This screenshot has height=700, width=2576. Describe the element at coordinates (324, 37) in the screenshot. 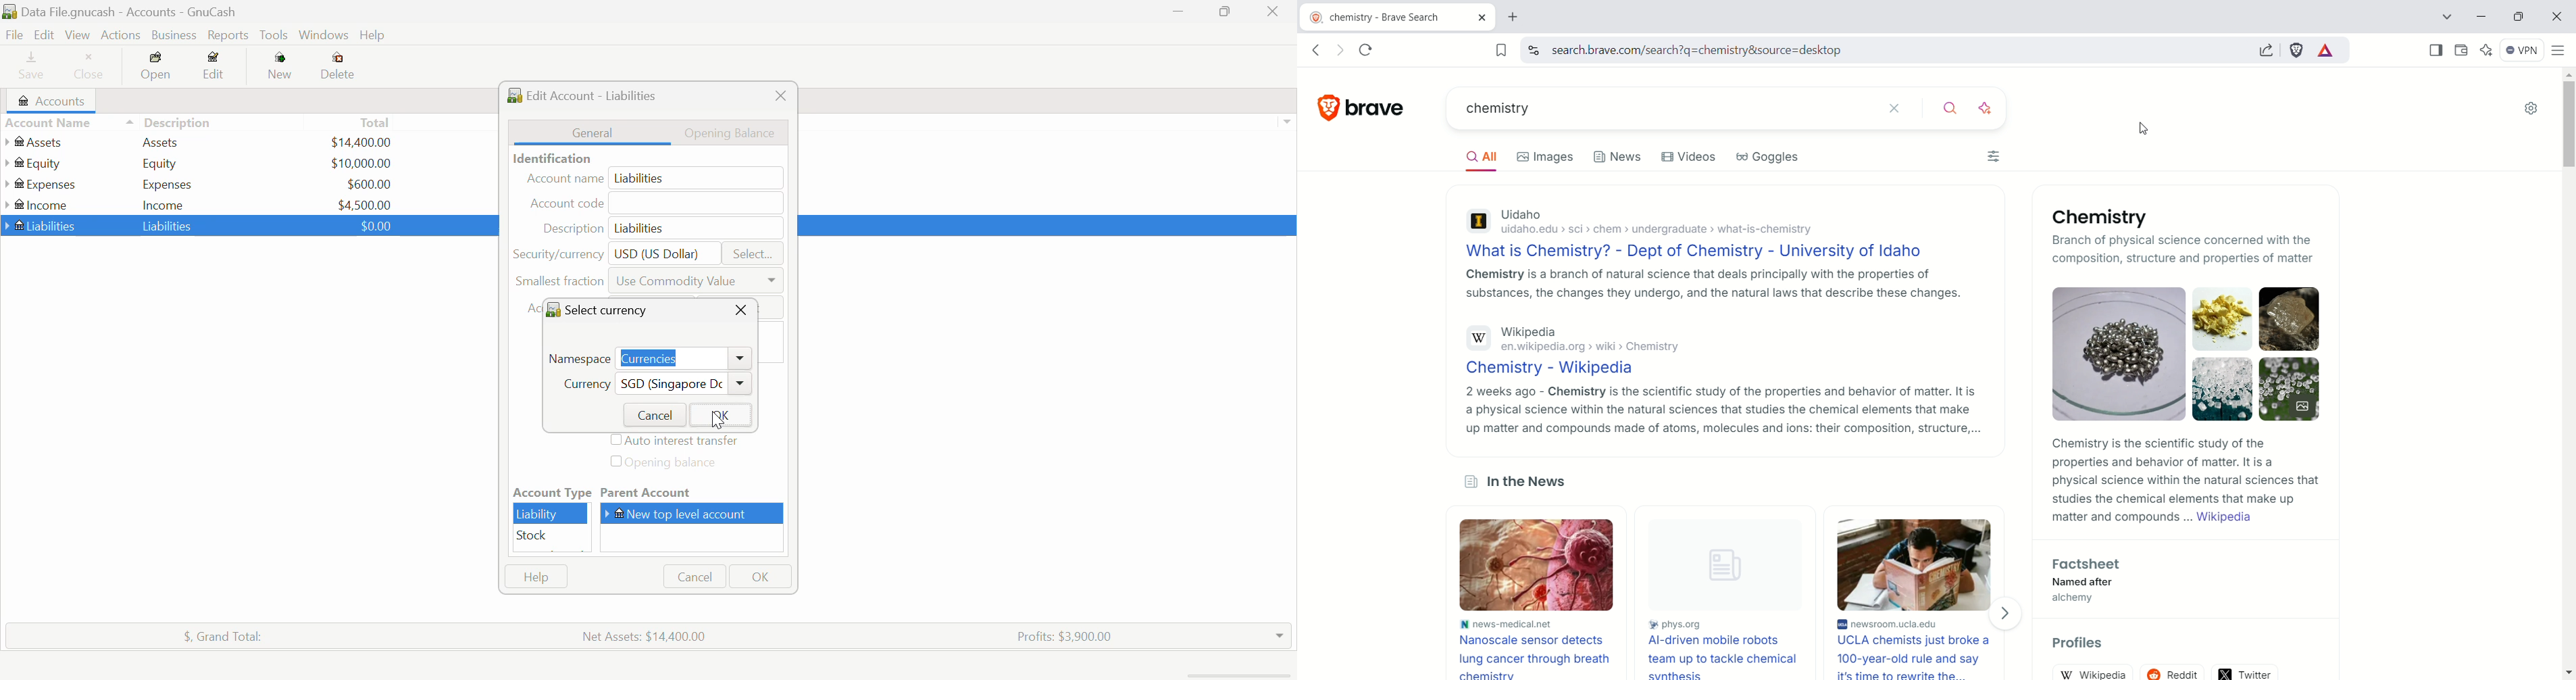

I see `Windows` at that location.